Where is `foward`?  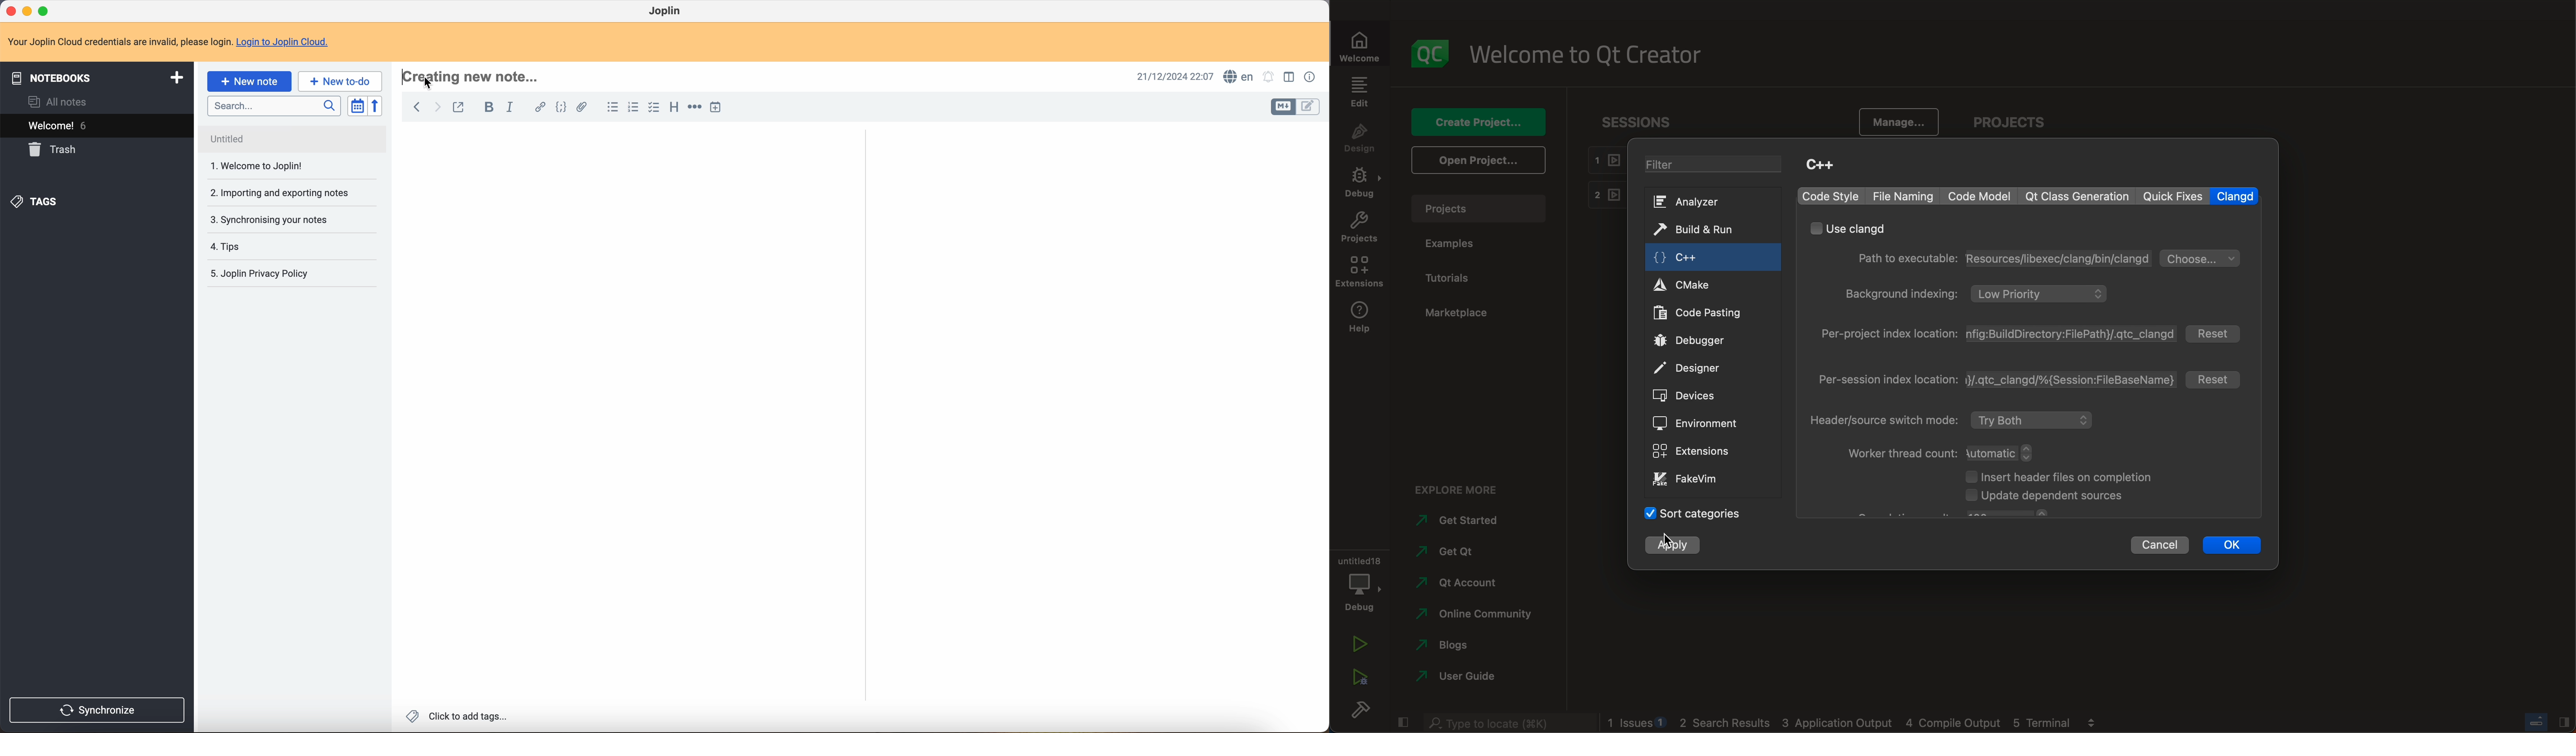 foward is located at coordinates (438, 108).